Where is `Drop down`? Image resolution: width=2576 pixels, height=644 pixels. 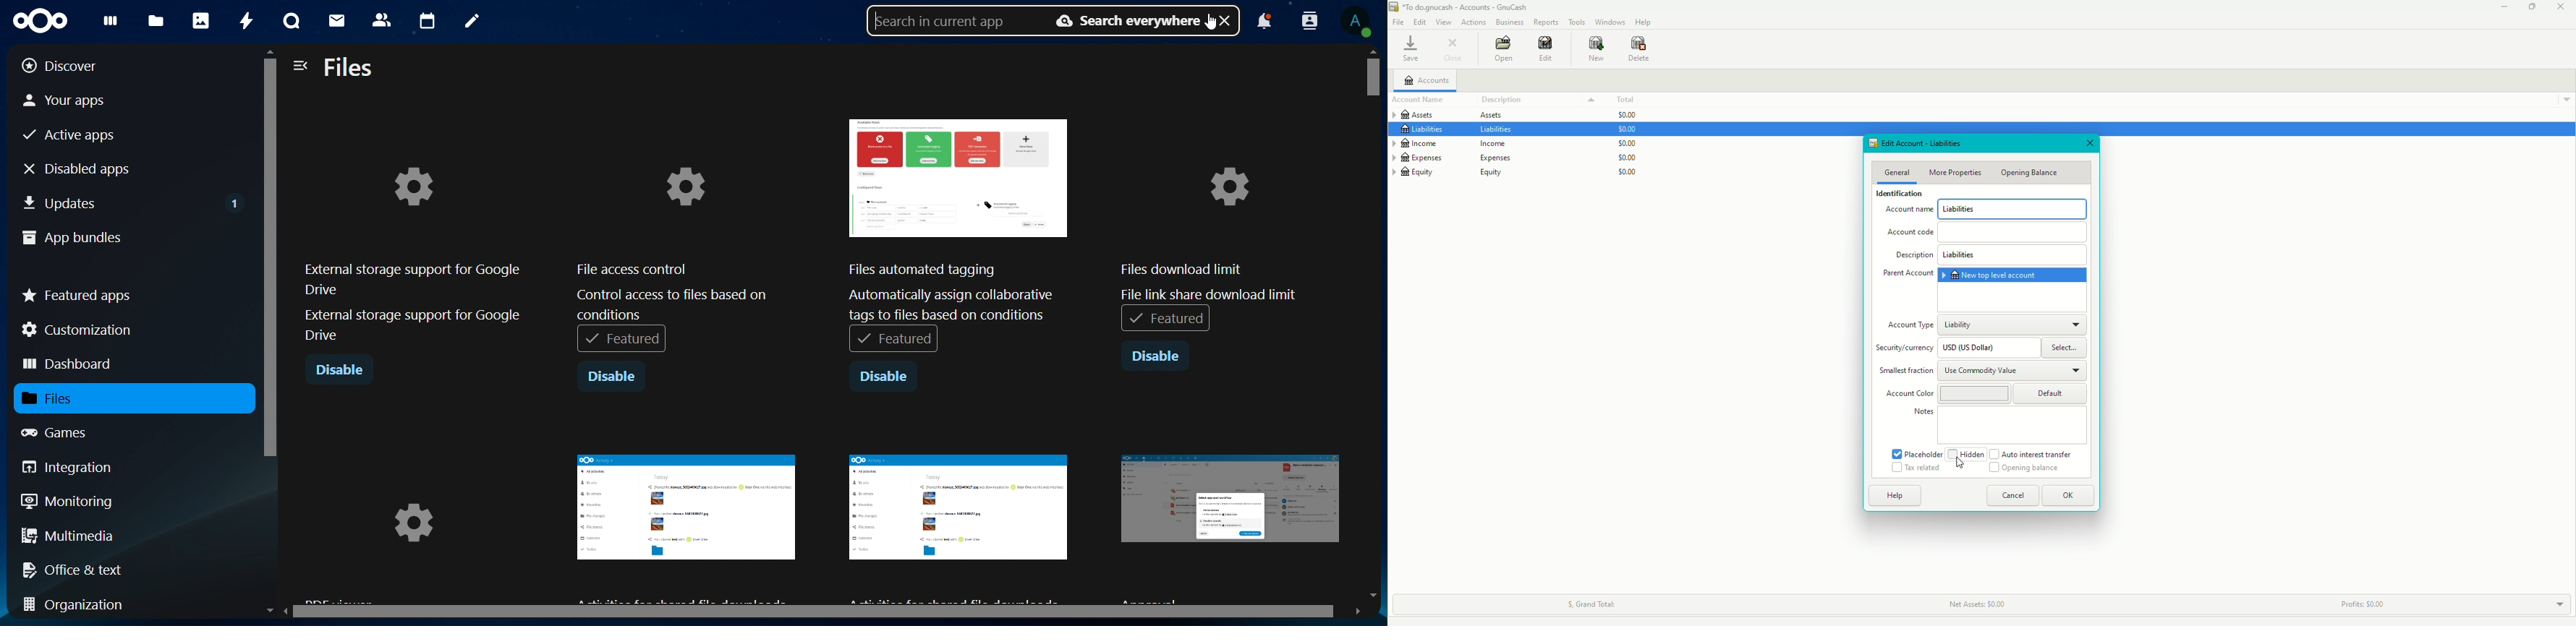 Drop down is located at coordinates (1591, 100).